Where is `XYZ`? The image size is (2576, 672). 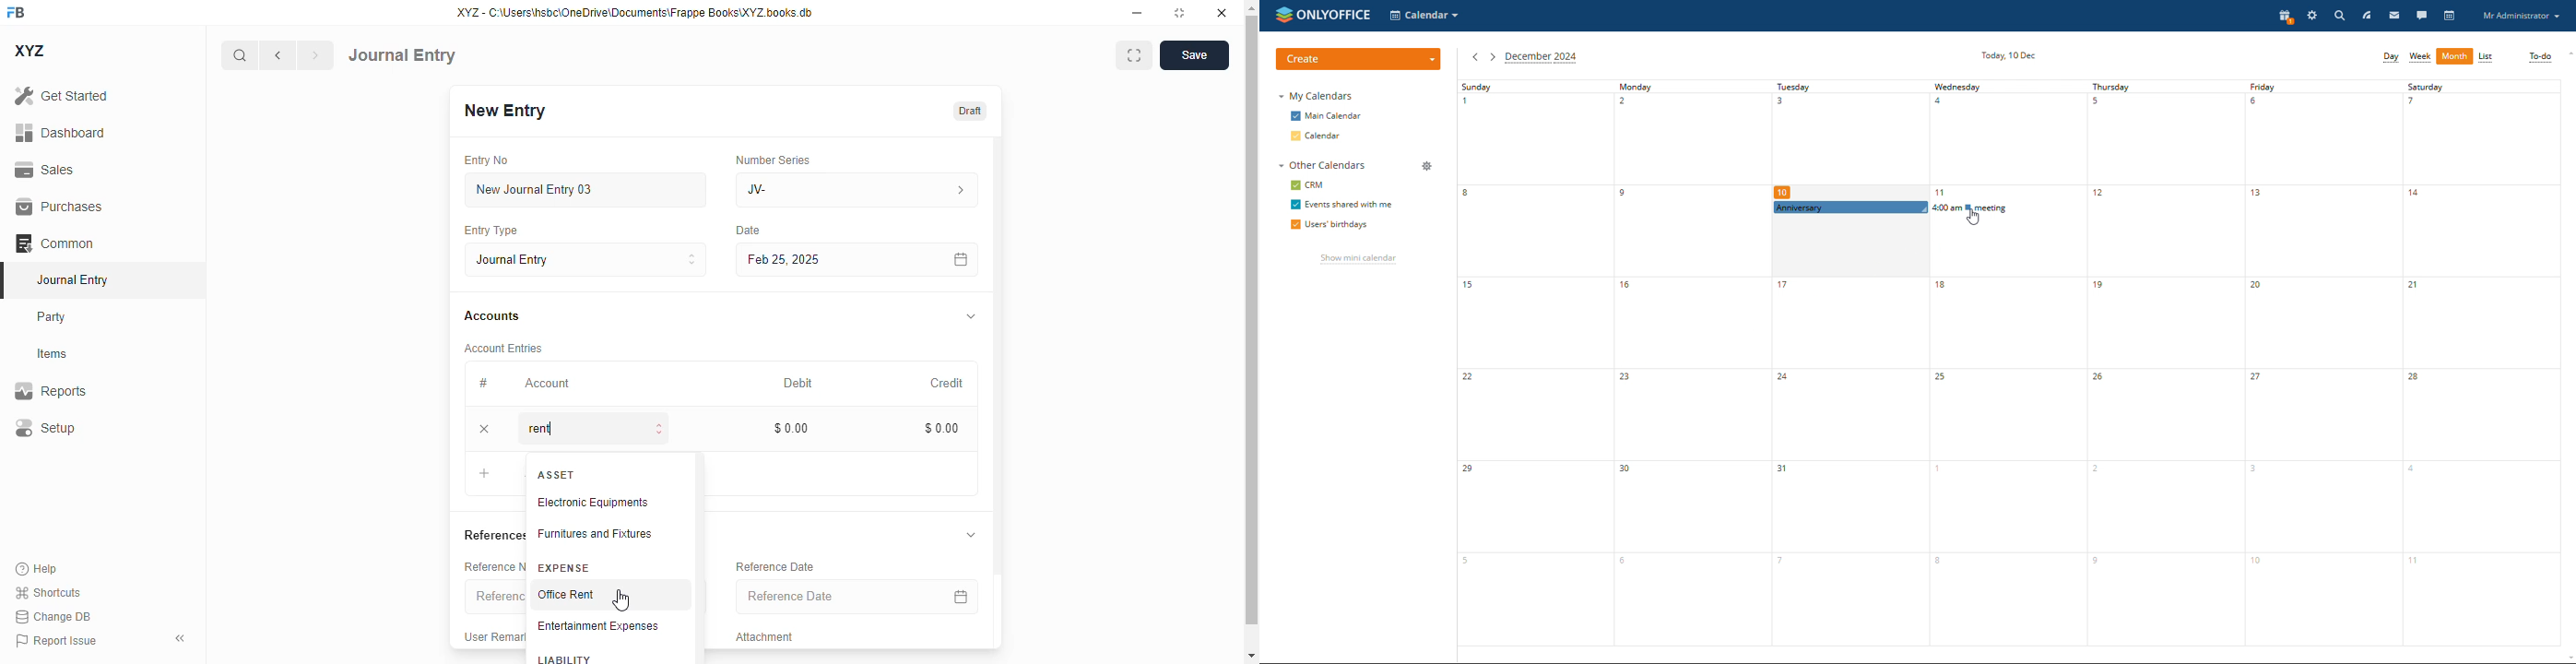
XYZ is located at coordinates (30, 51).